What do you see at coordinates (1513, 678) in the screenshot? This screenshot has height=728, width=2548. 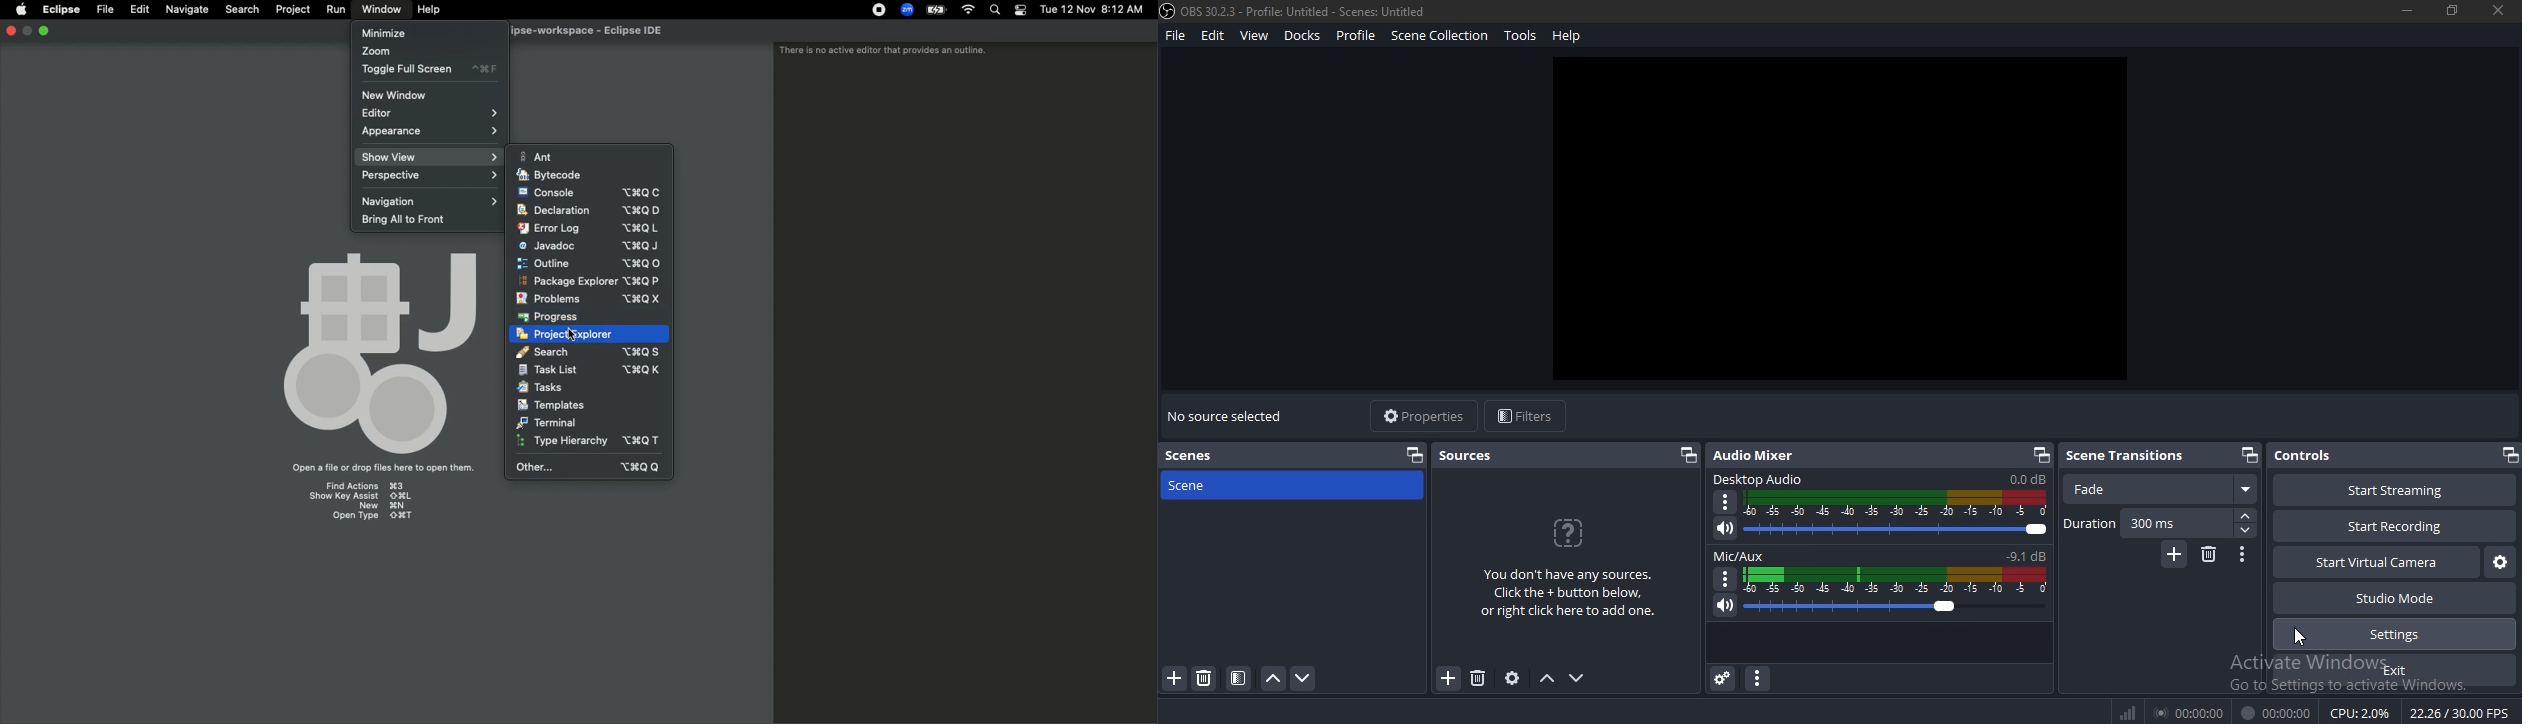 I see `setting` at bounding box center [1513, 678].